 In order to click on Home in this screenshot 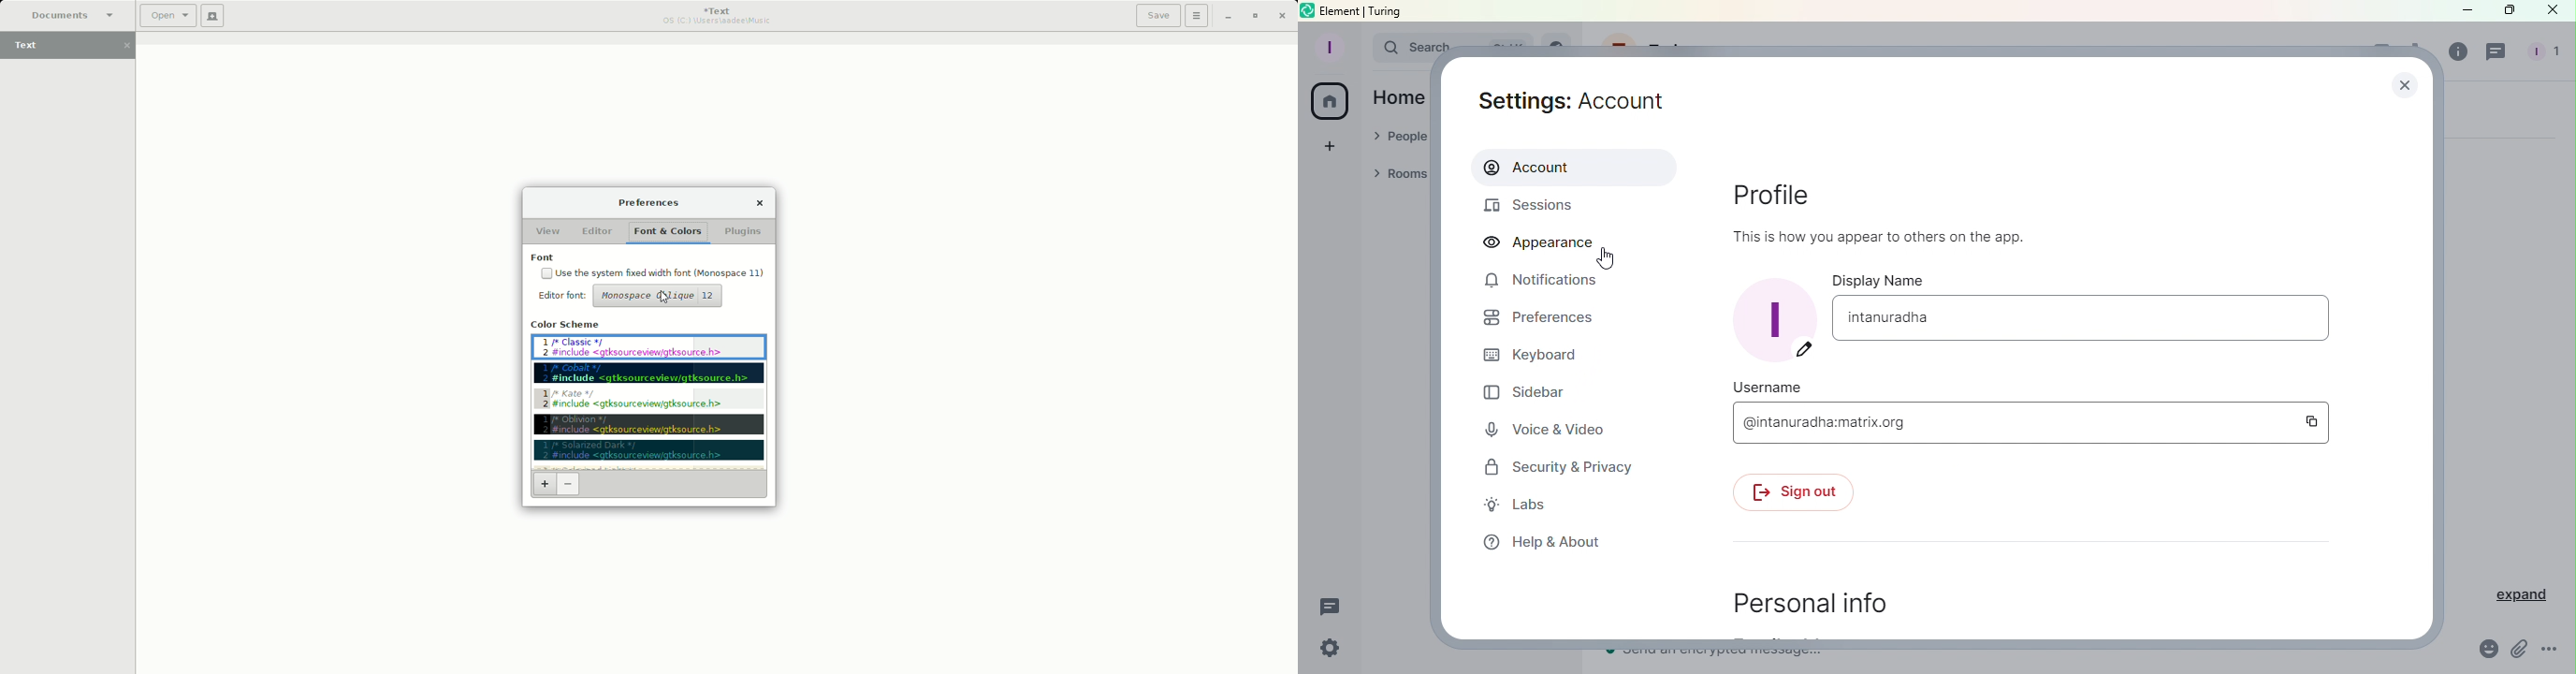, I will do `click(1331, 103)`.